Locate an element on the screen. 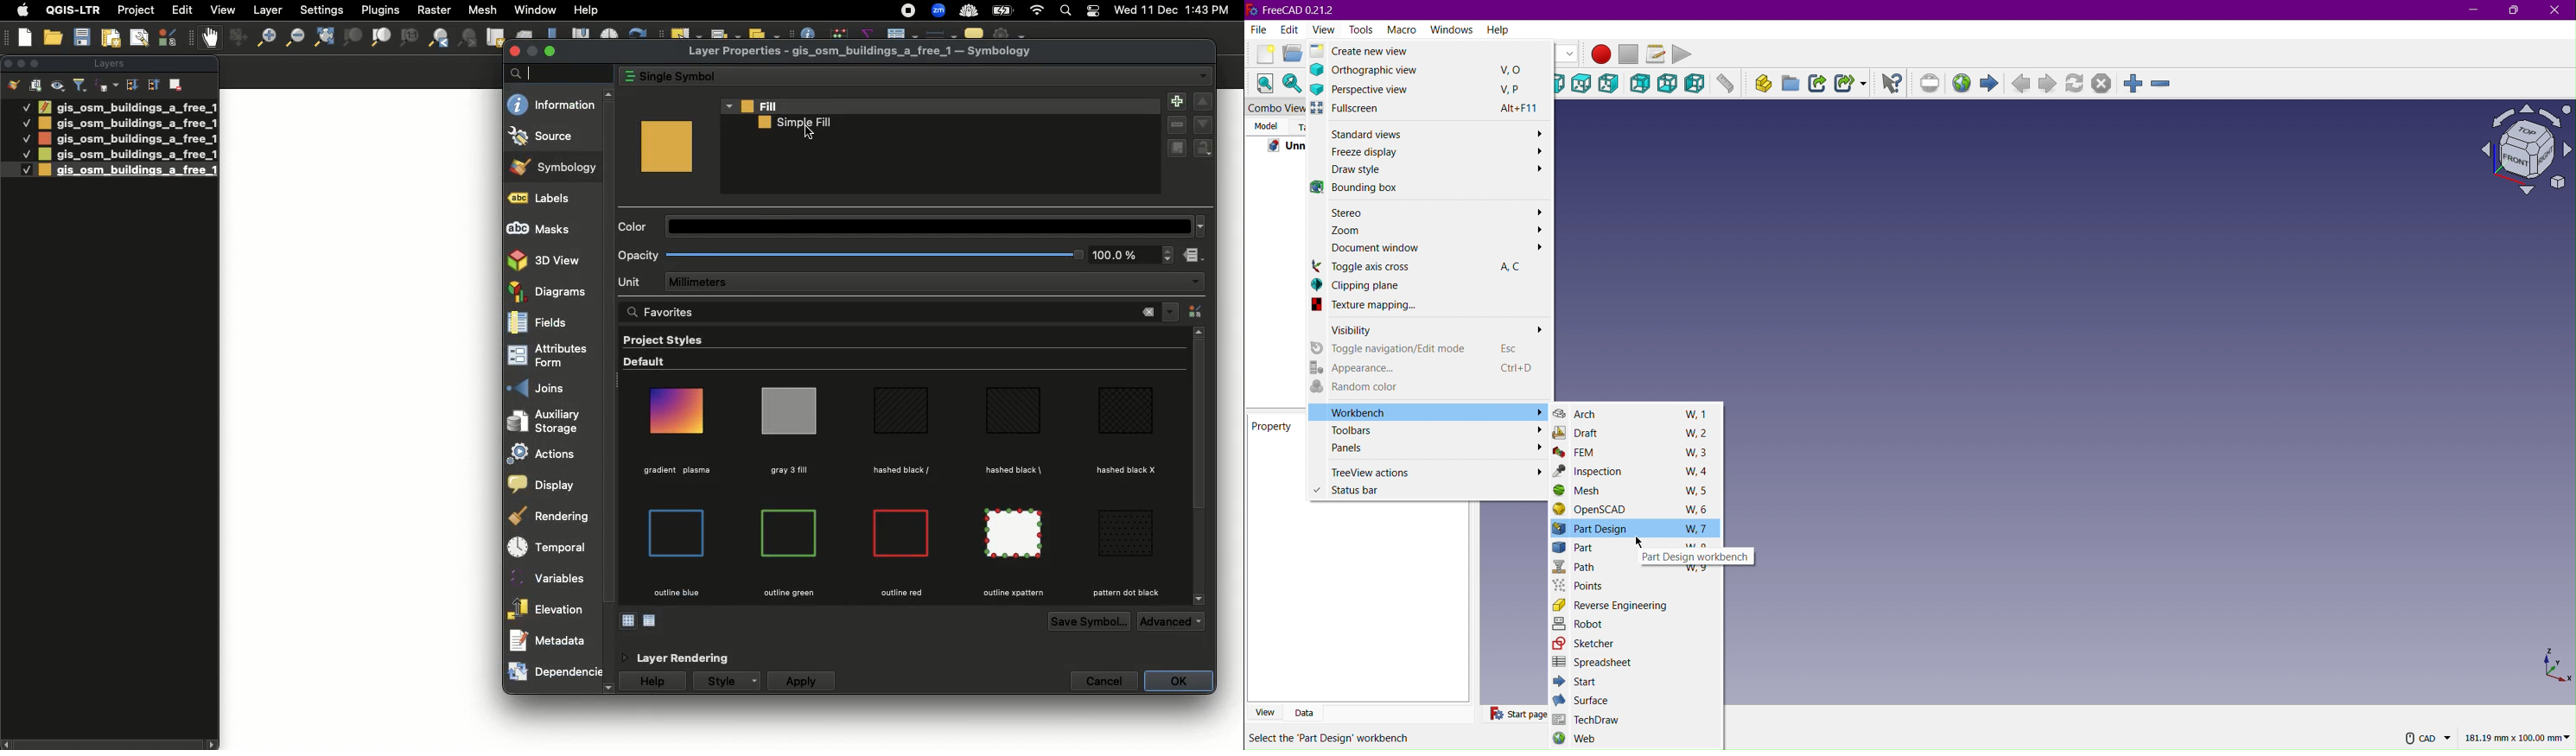 The image size is (2576, 756). Plugins is located at coordinates (378, 9).